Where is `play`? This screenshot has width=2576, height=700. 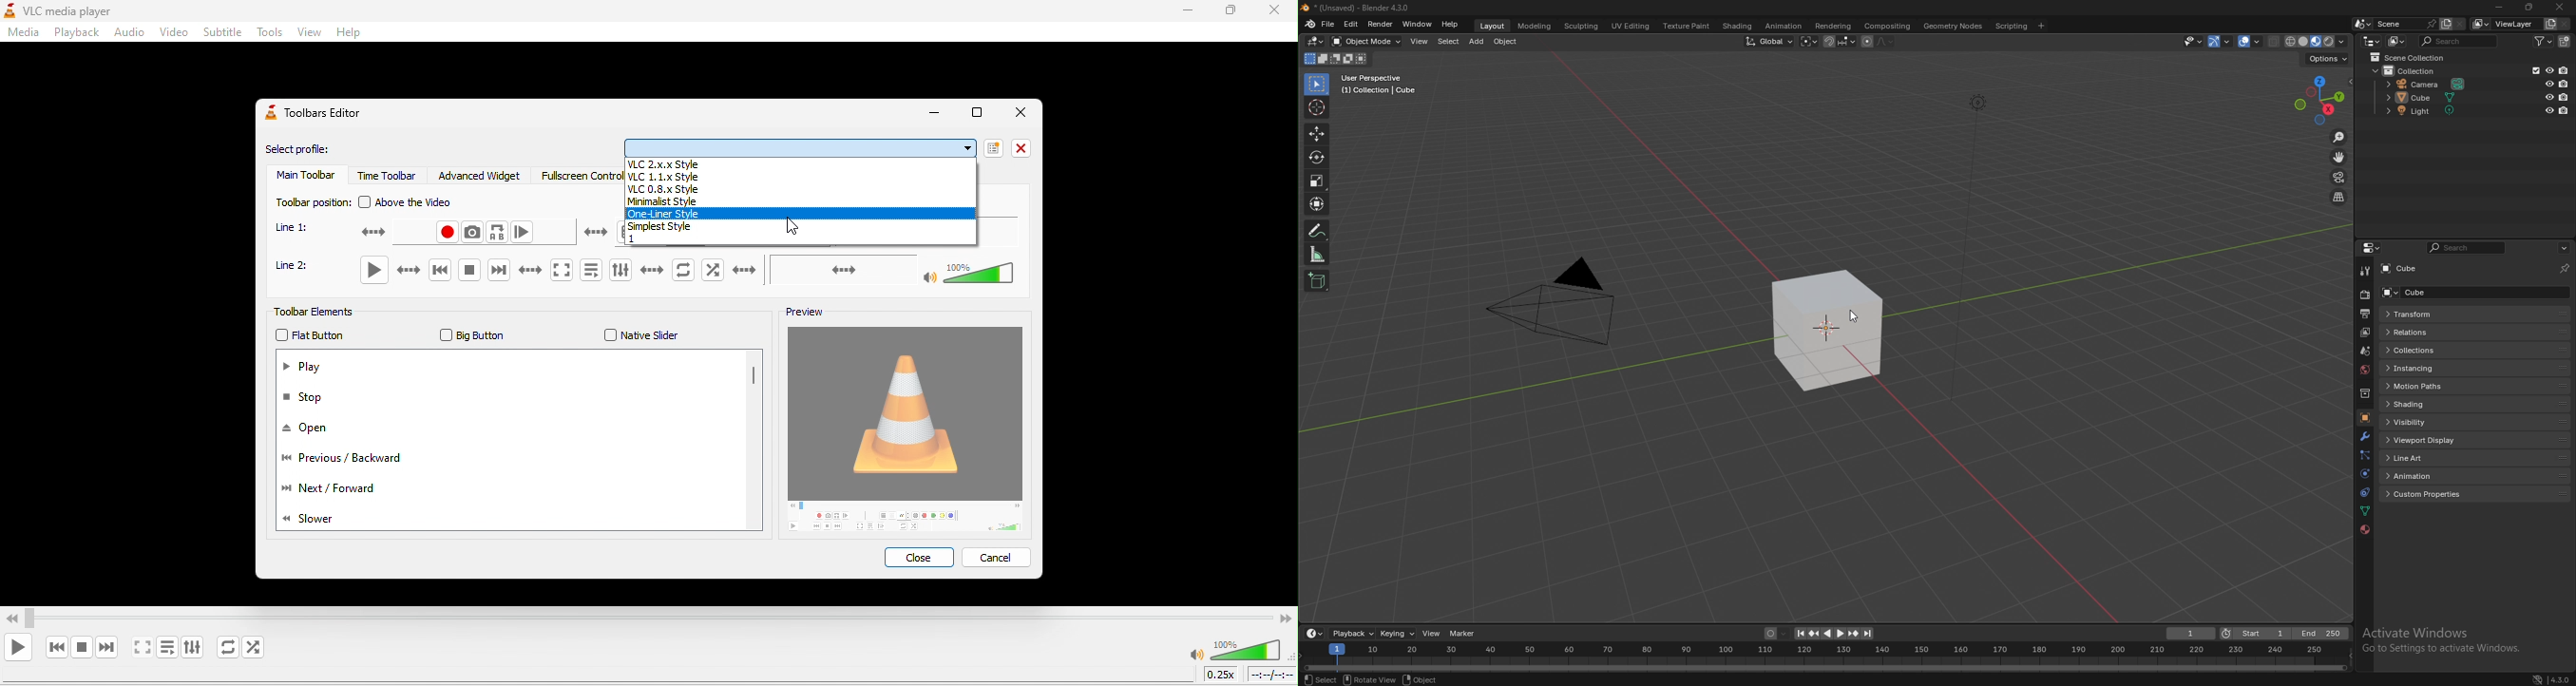
play is located at coordinates (19, 647).